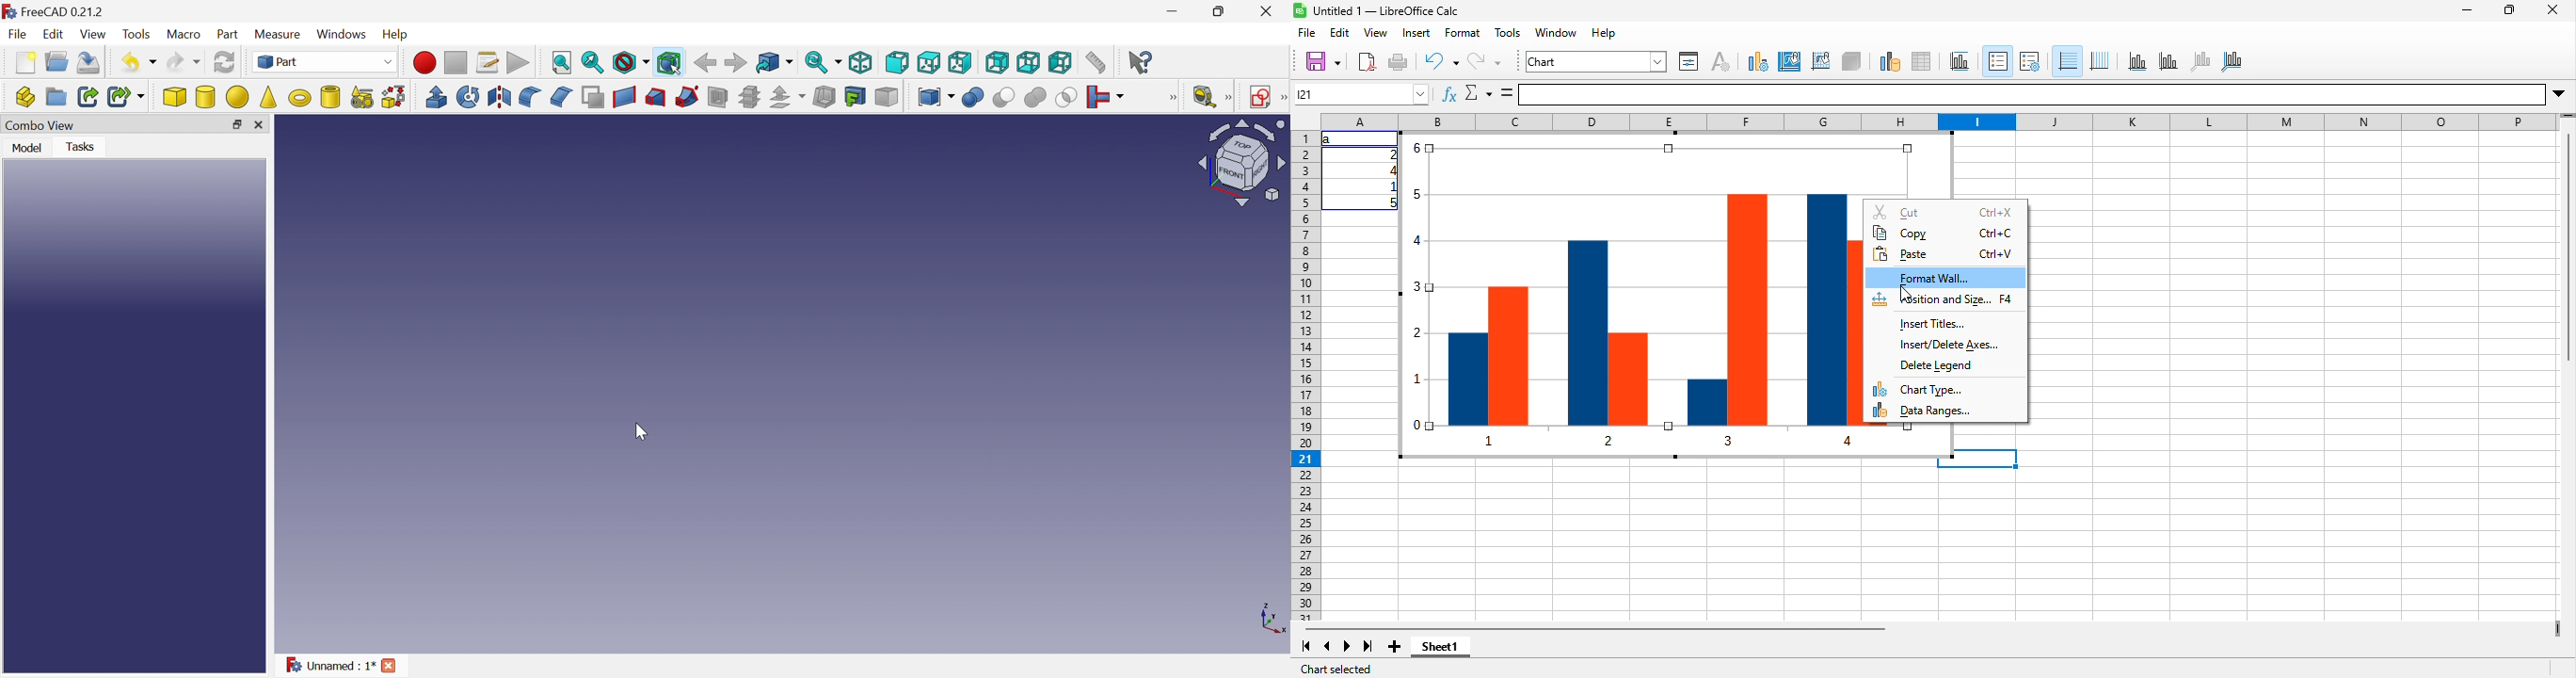 The height and width of the screenshot is (700, 2576). Describe the element at coordinates (1596, 61) in the screenshot. I see `chart area` at that location.